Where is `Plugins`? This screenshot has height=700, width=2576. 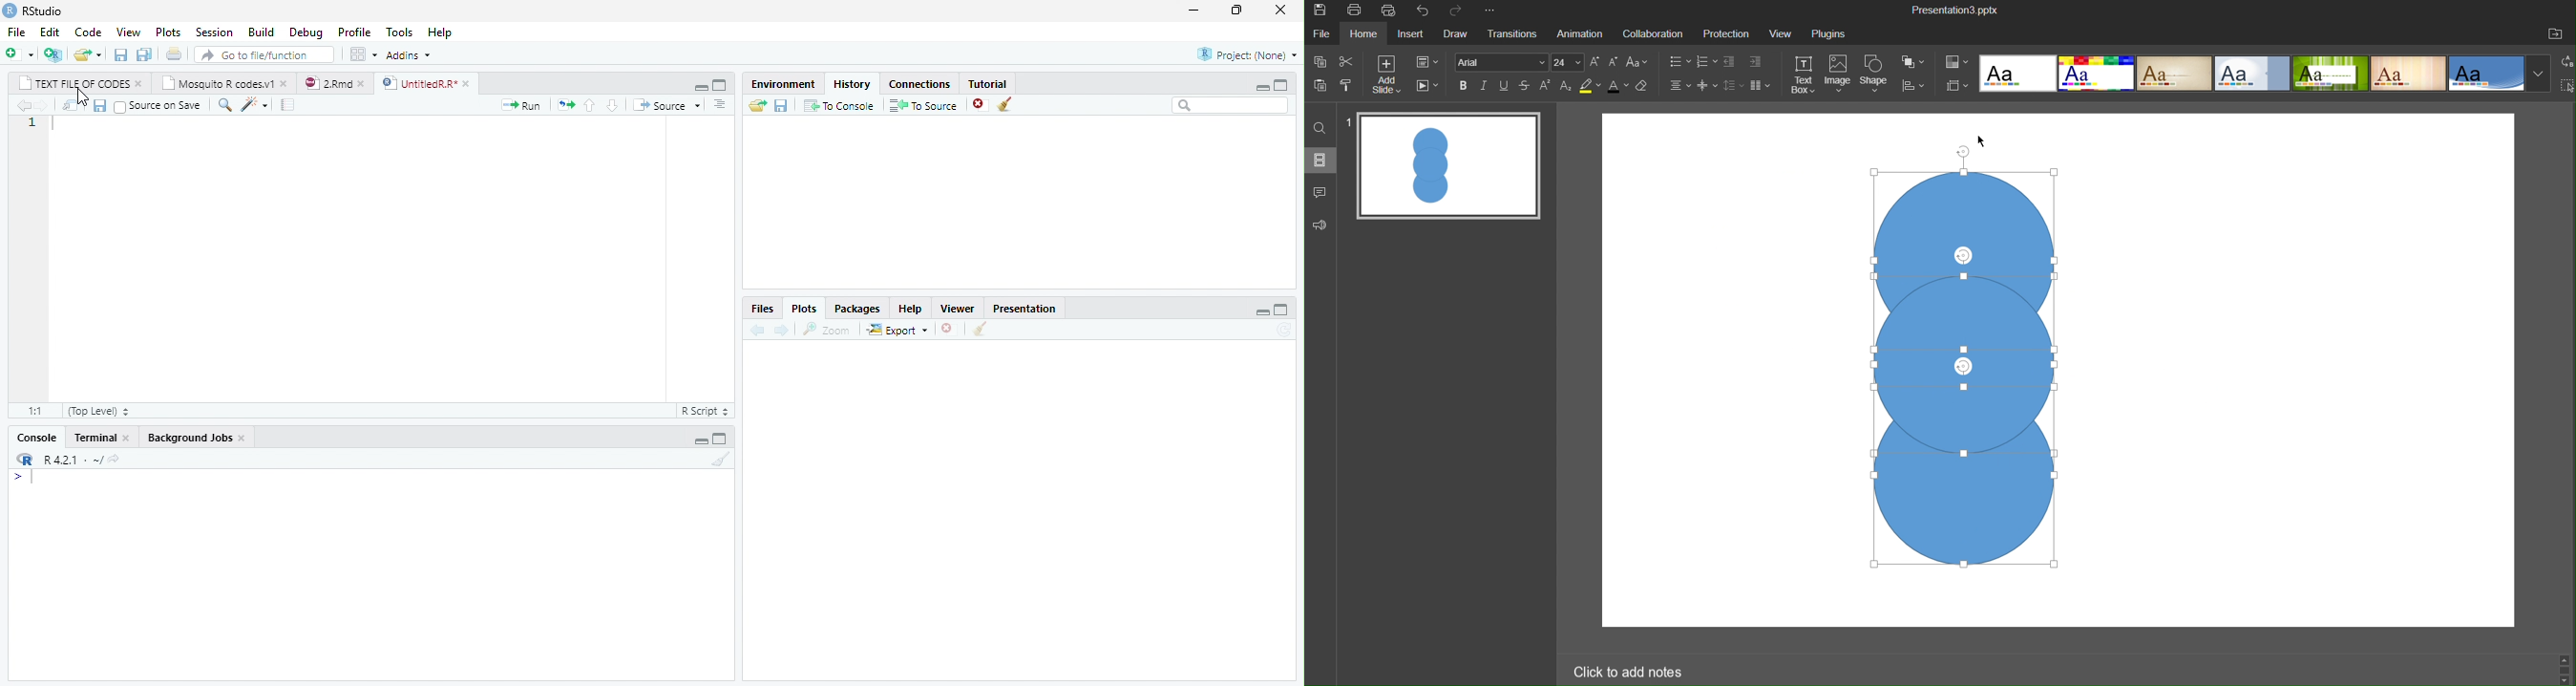 Plugins is located at coordinates (1834, 33).